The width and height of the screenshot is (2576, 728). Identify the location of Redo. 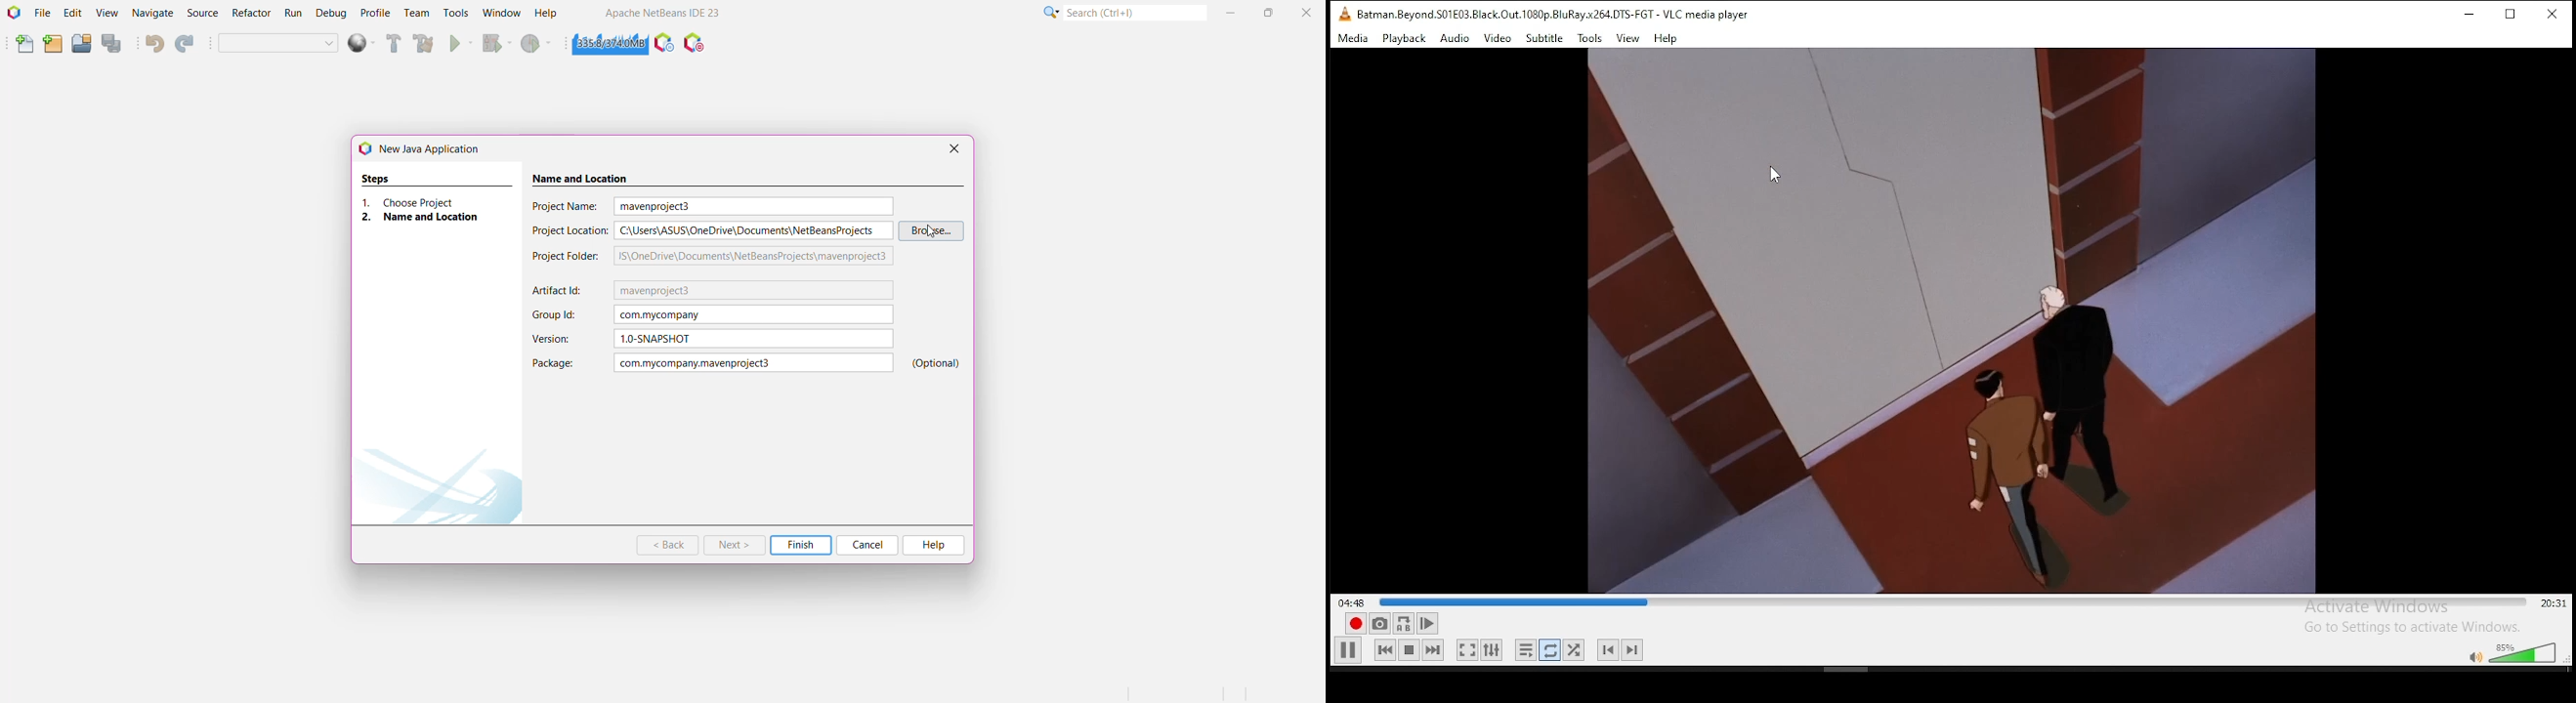
(184, 44).